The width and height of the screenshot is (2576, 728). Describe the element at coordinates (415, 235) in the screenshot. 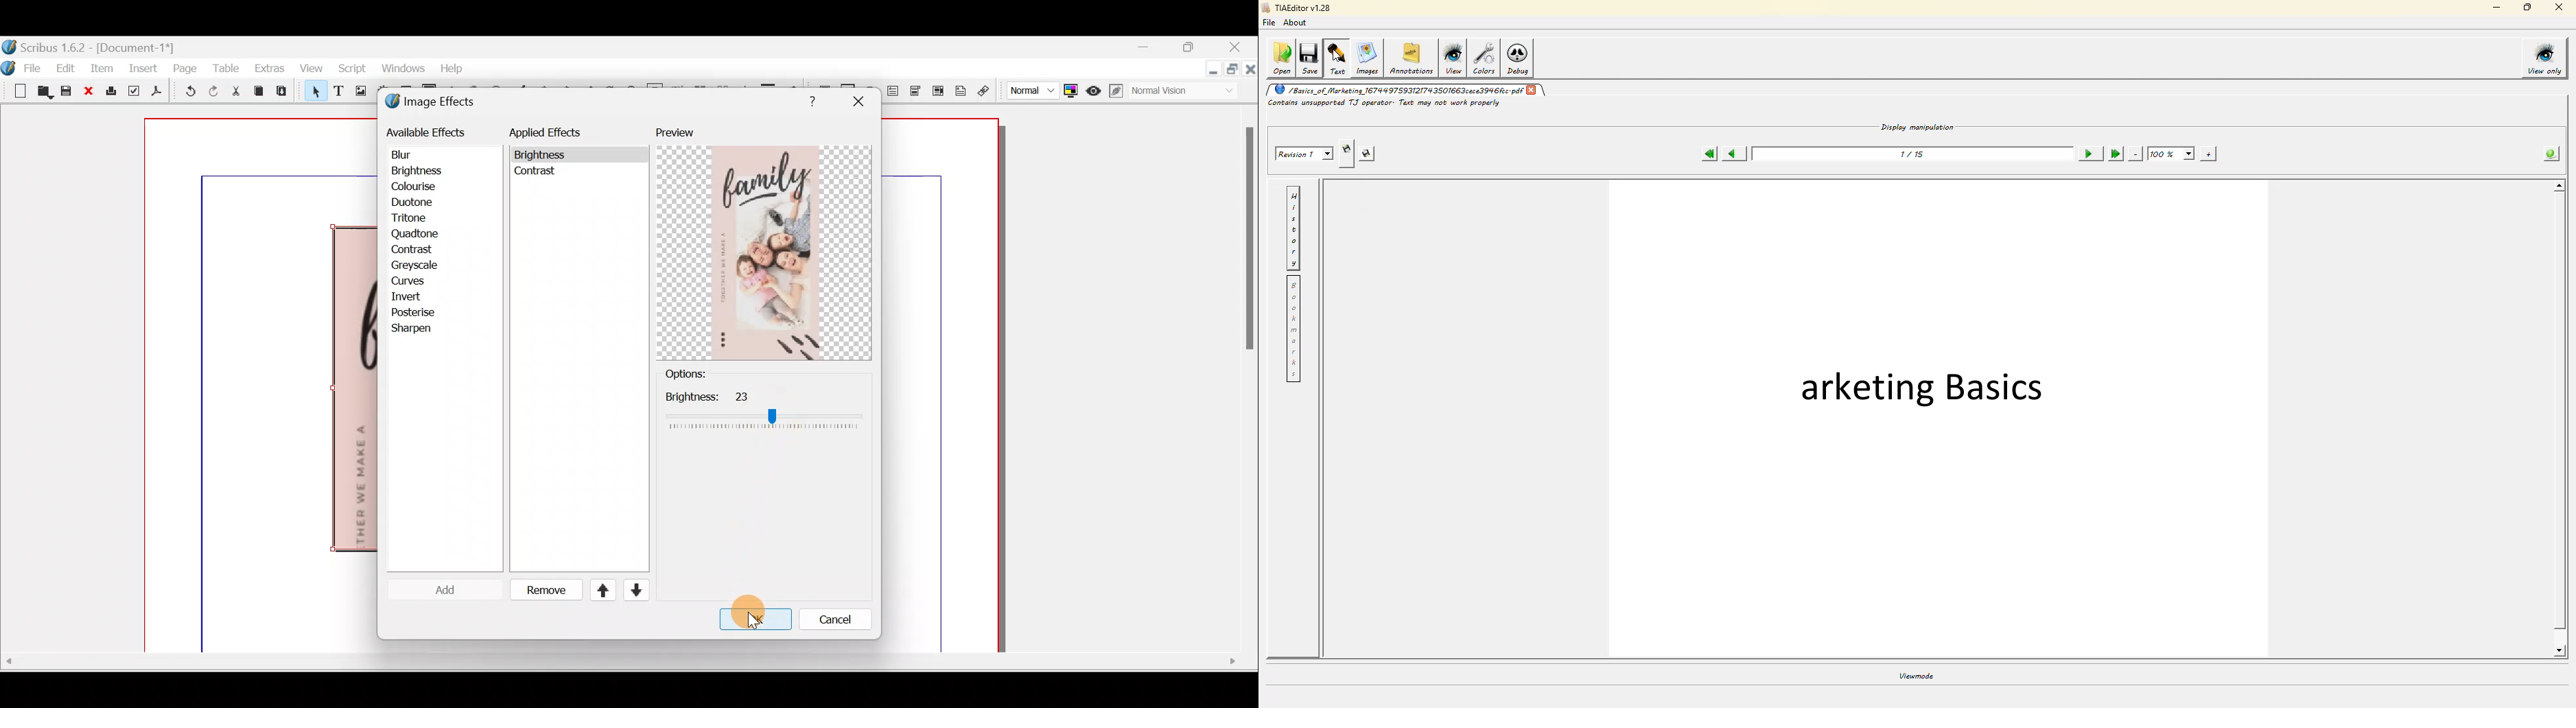

I see `Quatone` at that location.